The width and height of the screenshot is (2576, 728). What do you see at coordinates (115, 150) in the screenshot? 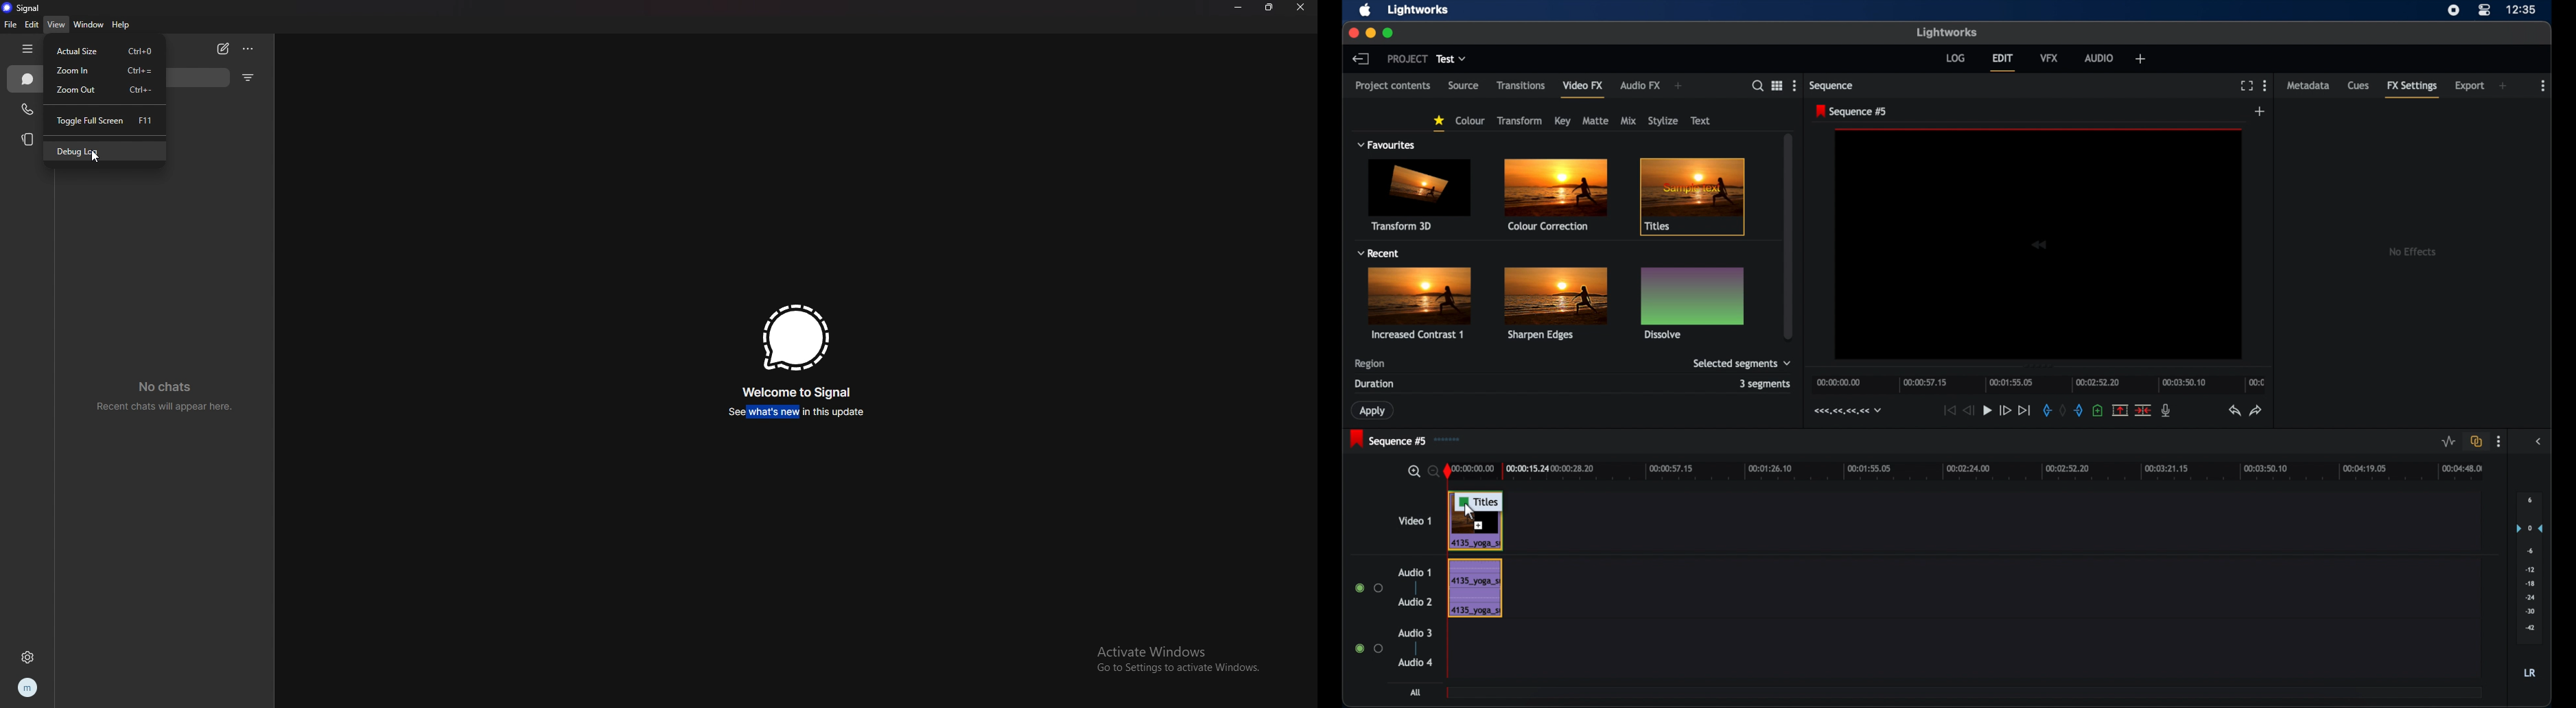
I see `debug log` at bounding box center [115, 150].